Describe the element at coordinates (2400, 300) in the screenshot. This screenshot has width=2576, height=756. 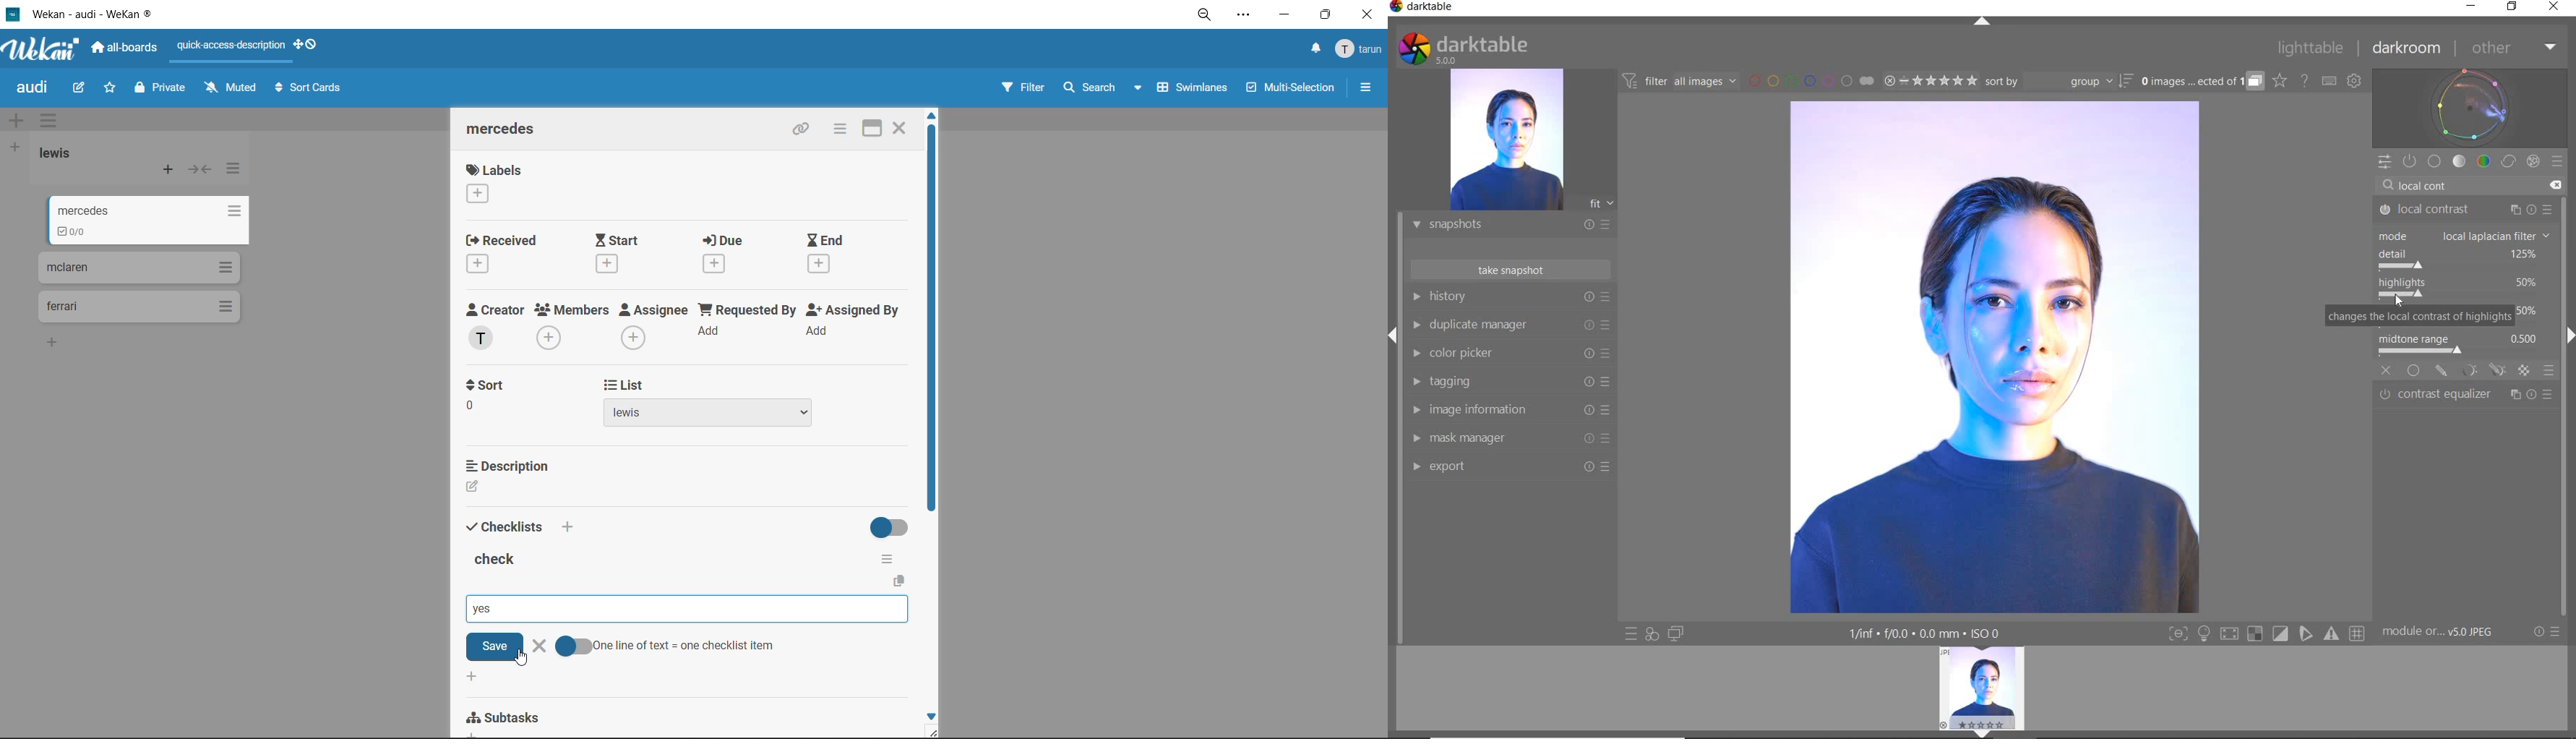
I see `Cursor` at that location.